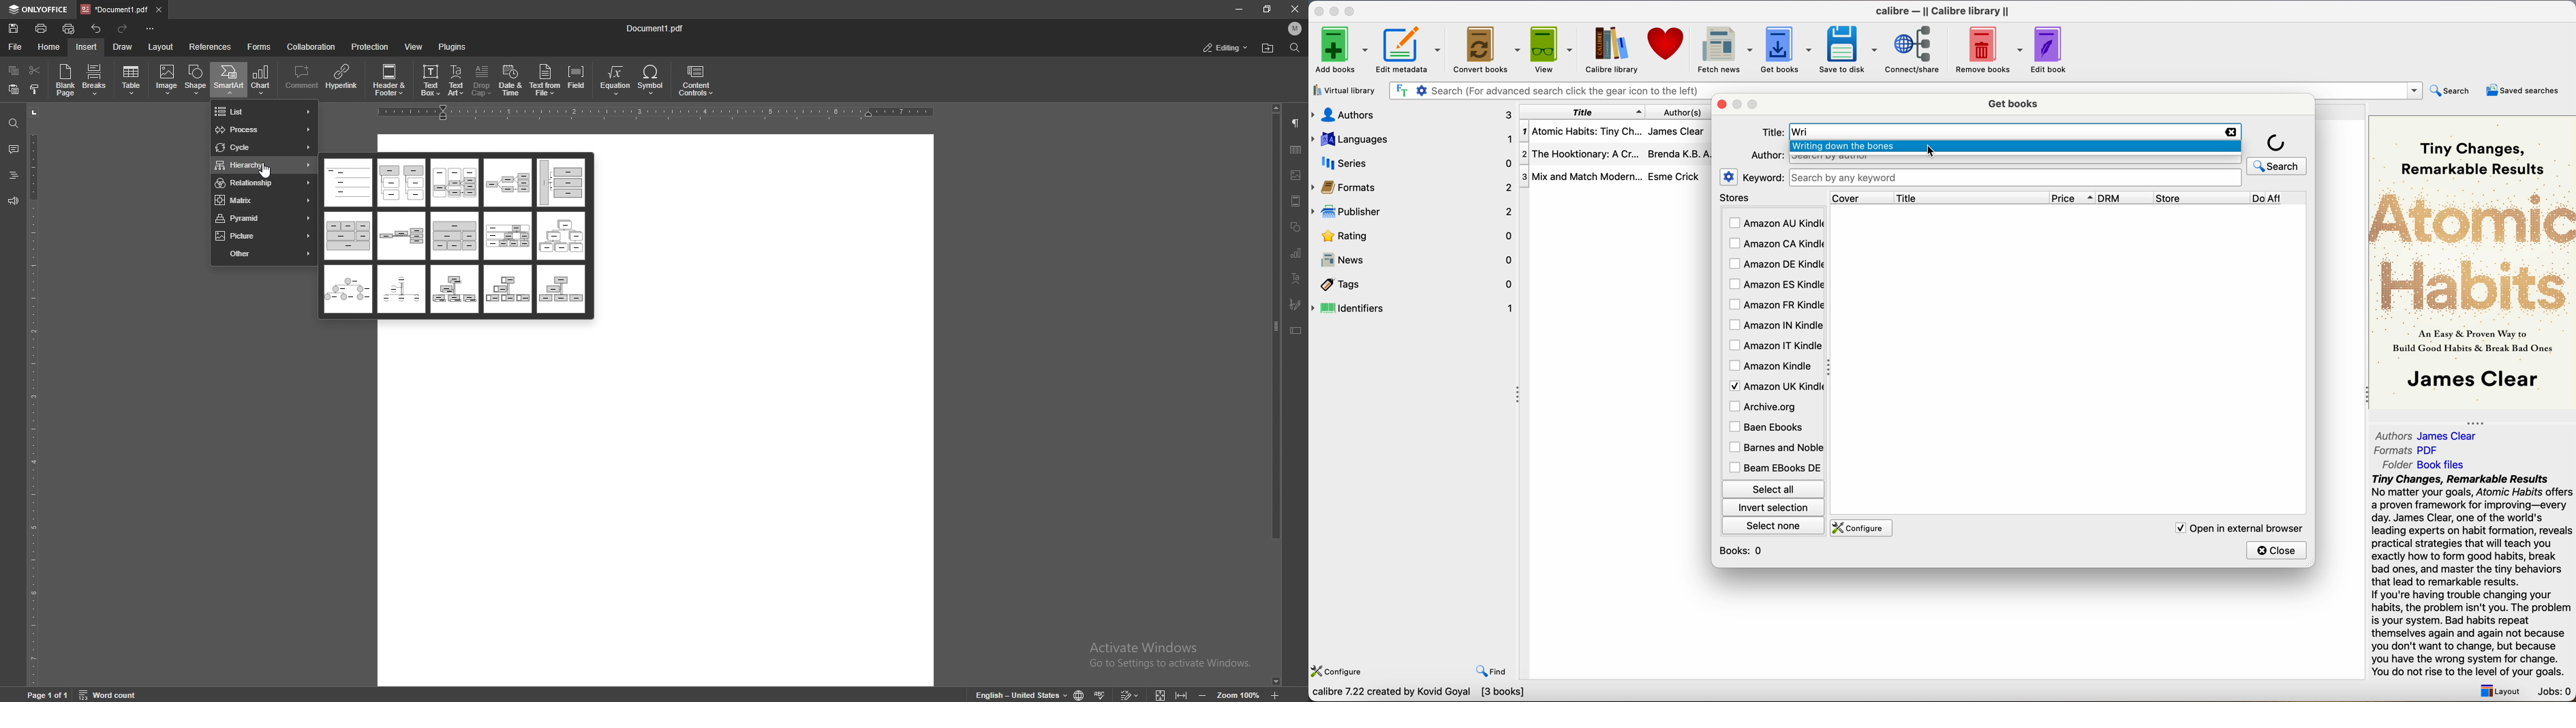 The width and height of the screenshot is (2576, 728). I want to click on file name, so click(657, 28).